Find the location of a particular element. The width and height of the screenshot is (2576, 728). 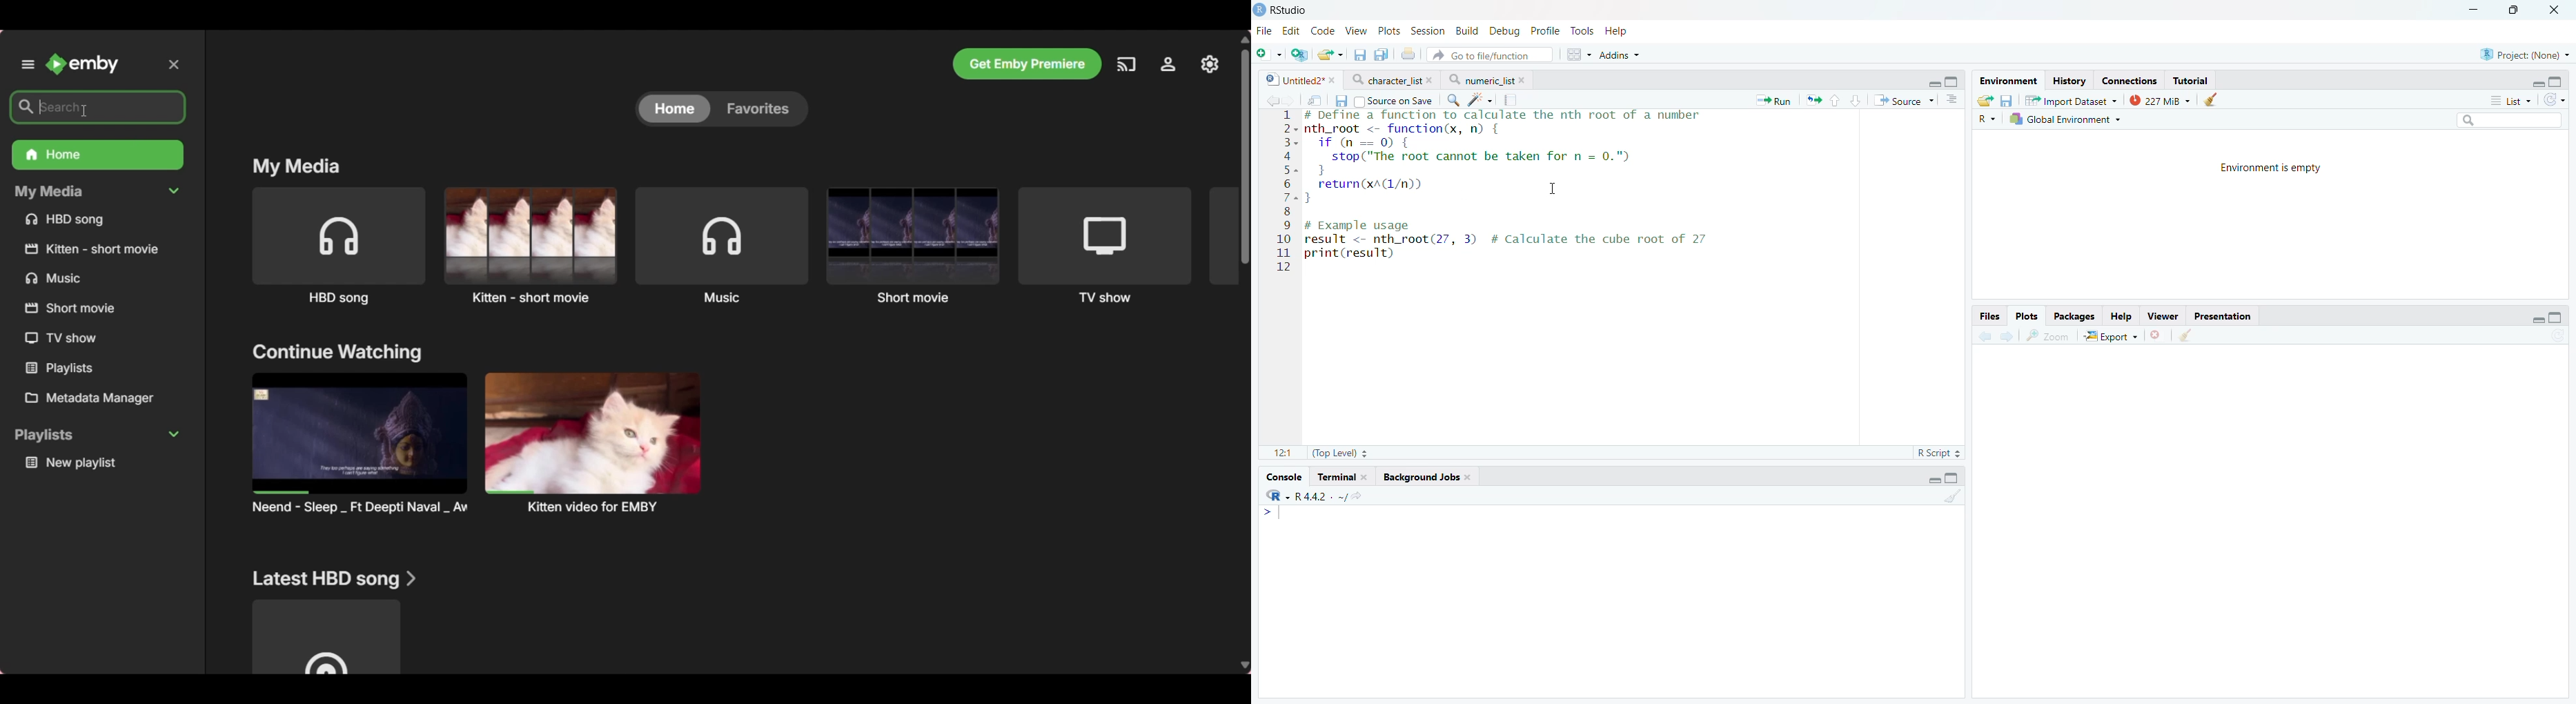

Terminal is located at coordinates (1343, 476).